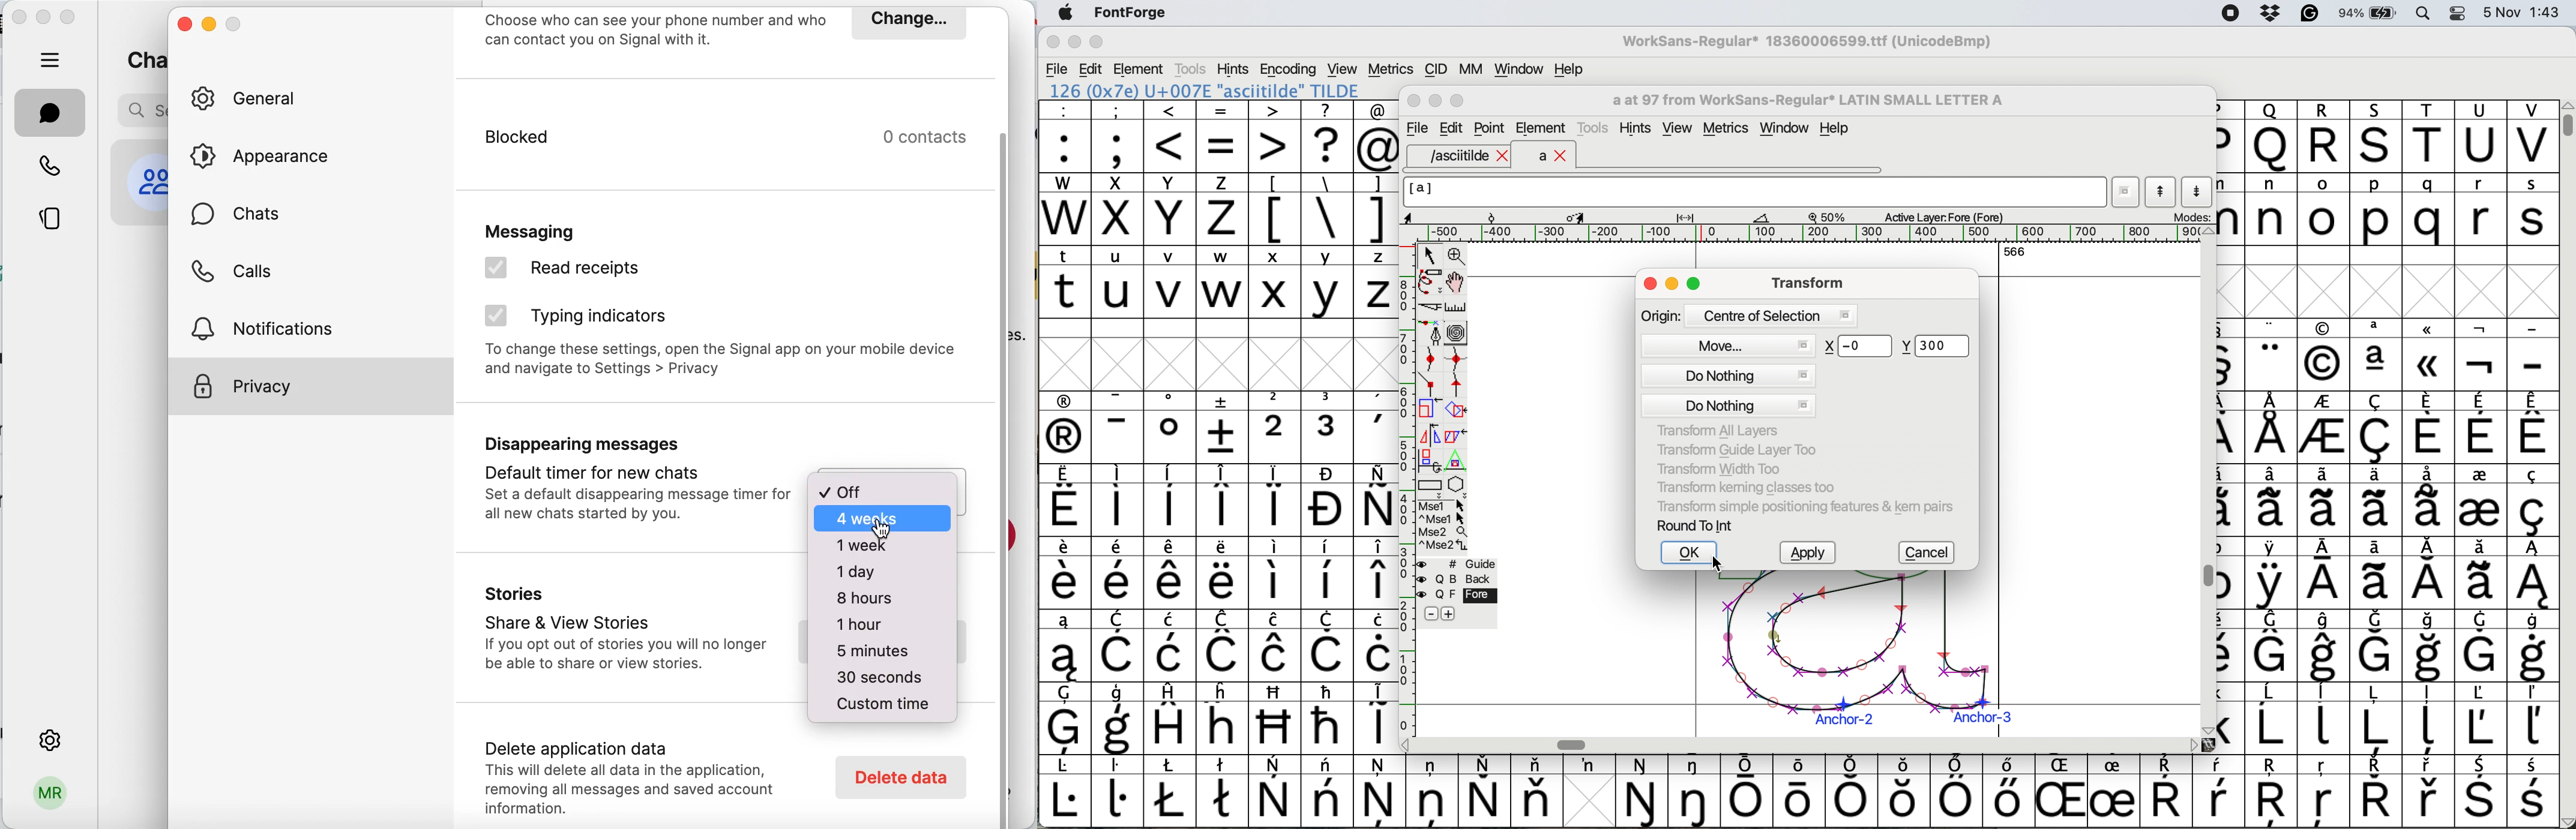 This screenshot has height=840, width=2576. I want to click on symbol, so click(2375, 718).